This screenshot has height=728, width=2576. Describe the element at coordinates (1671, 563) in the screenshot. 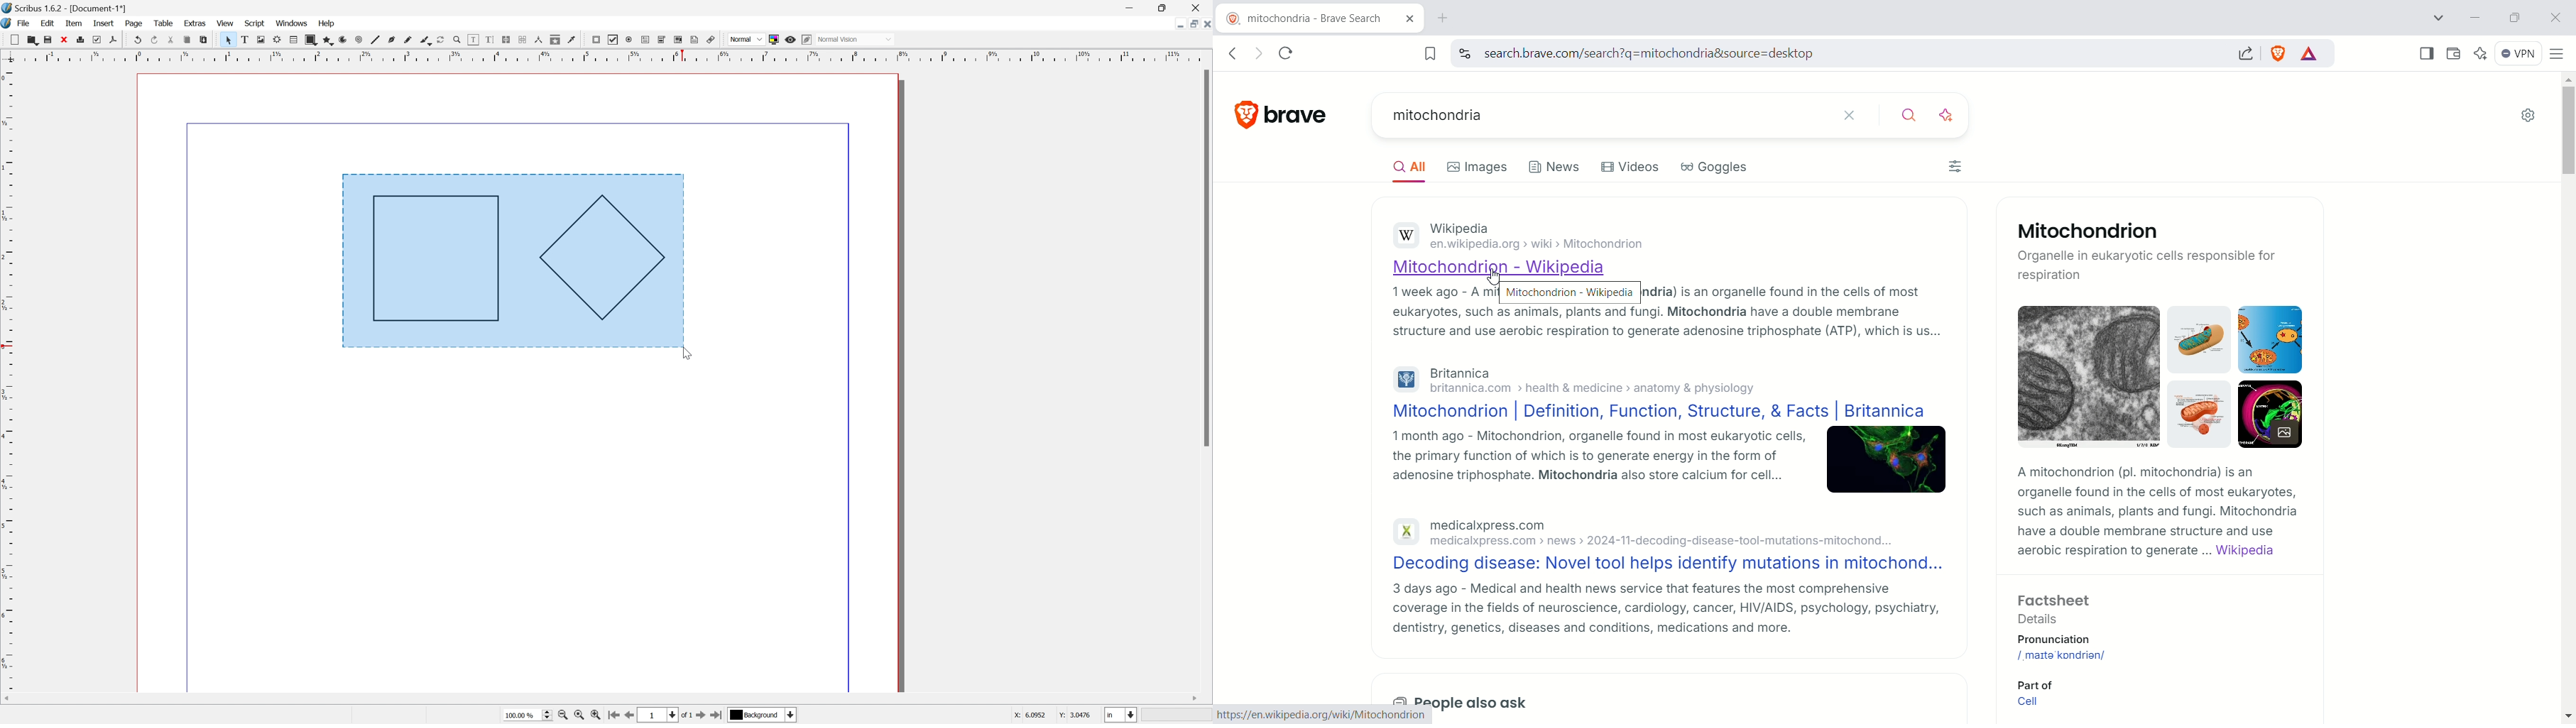

I see `Decoding disease: Novel tool helps identify mutations in mitochond...` at that location.